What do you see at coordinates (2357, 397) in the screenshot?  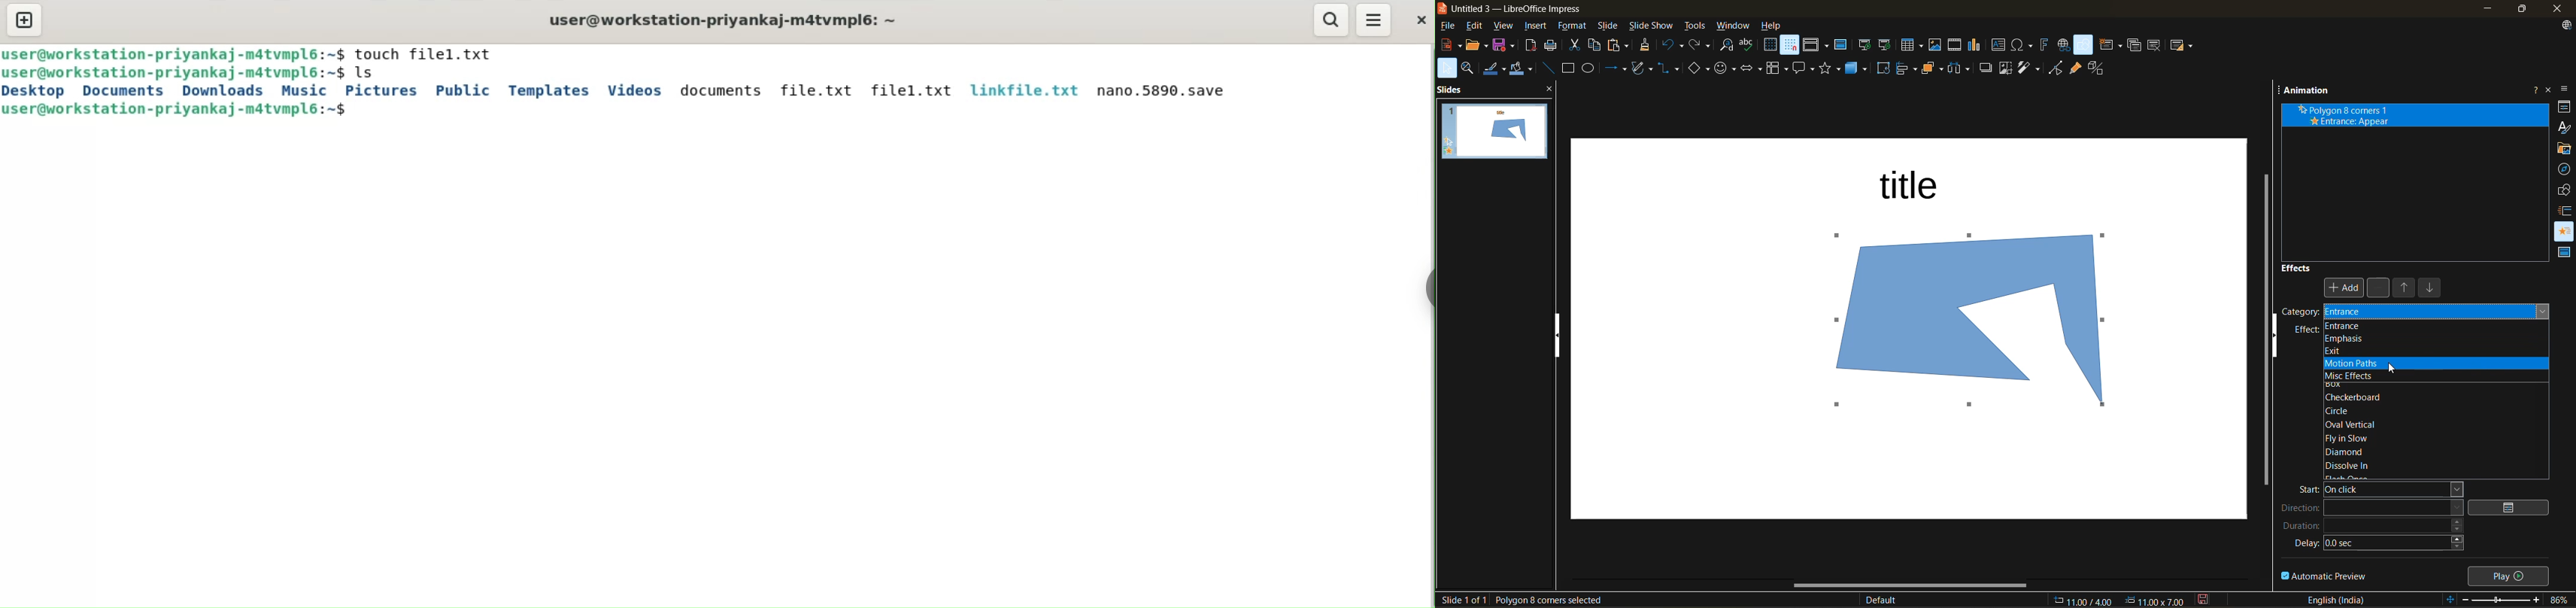 I see `checker board` at bounding box center [2357, 397].